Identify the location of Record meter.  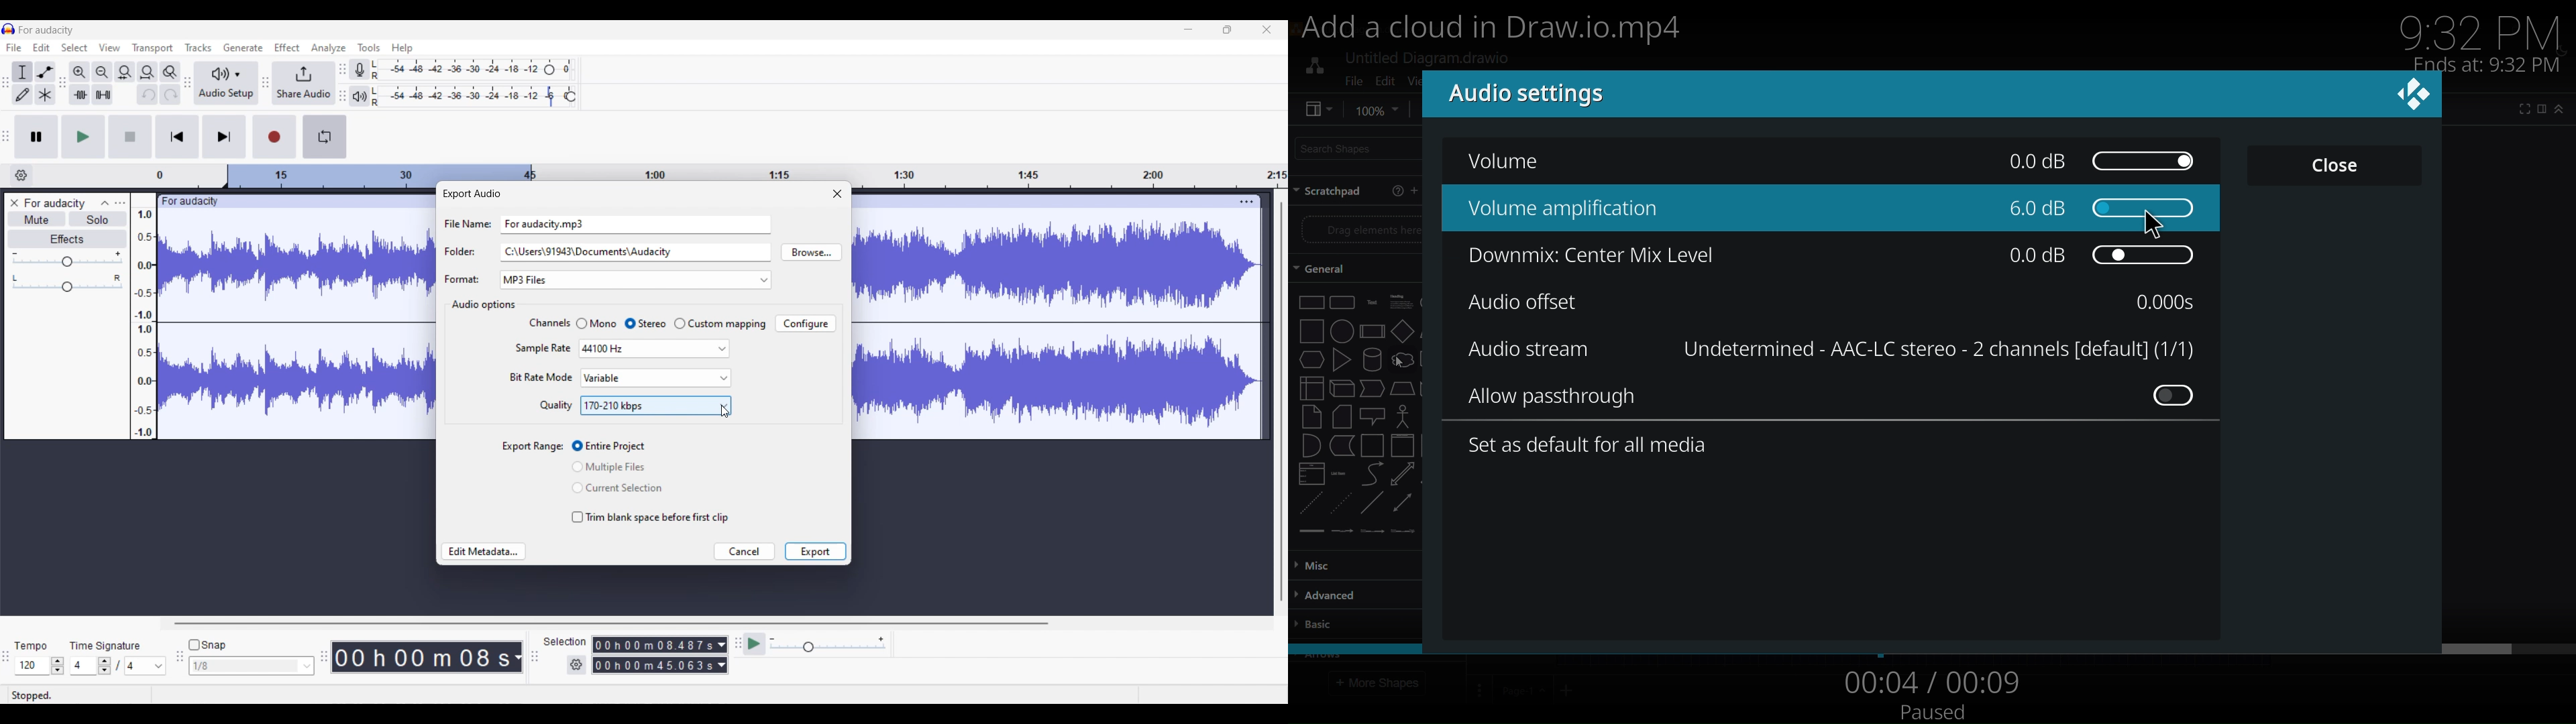
(360, 70).